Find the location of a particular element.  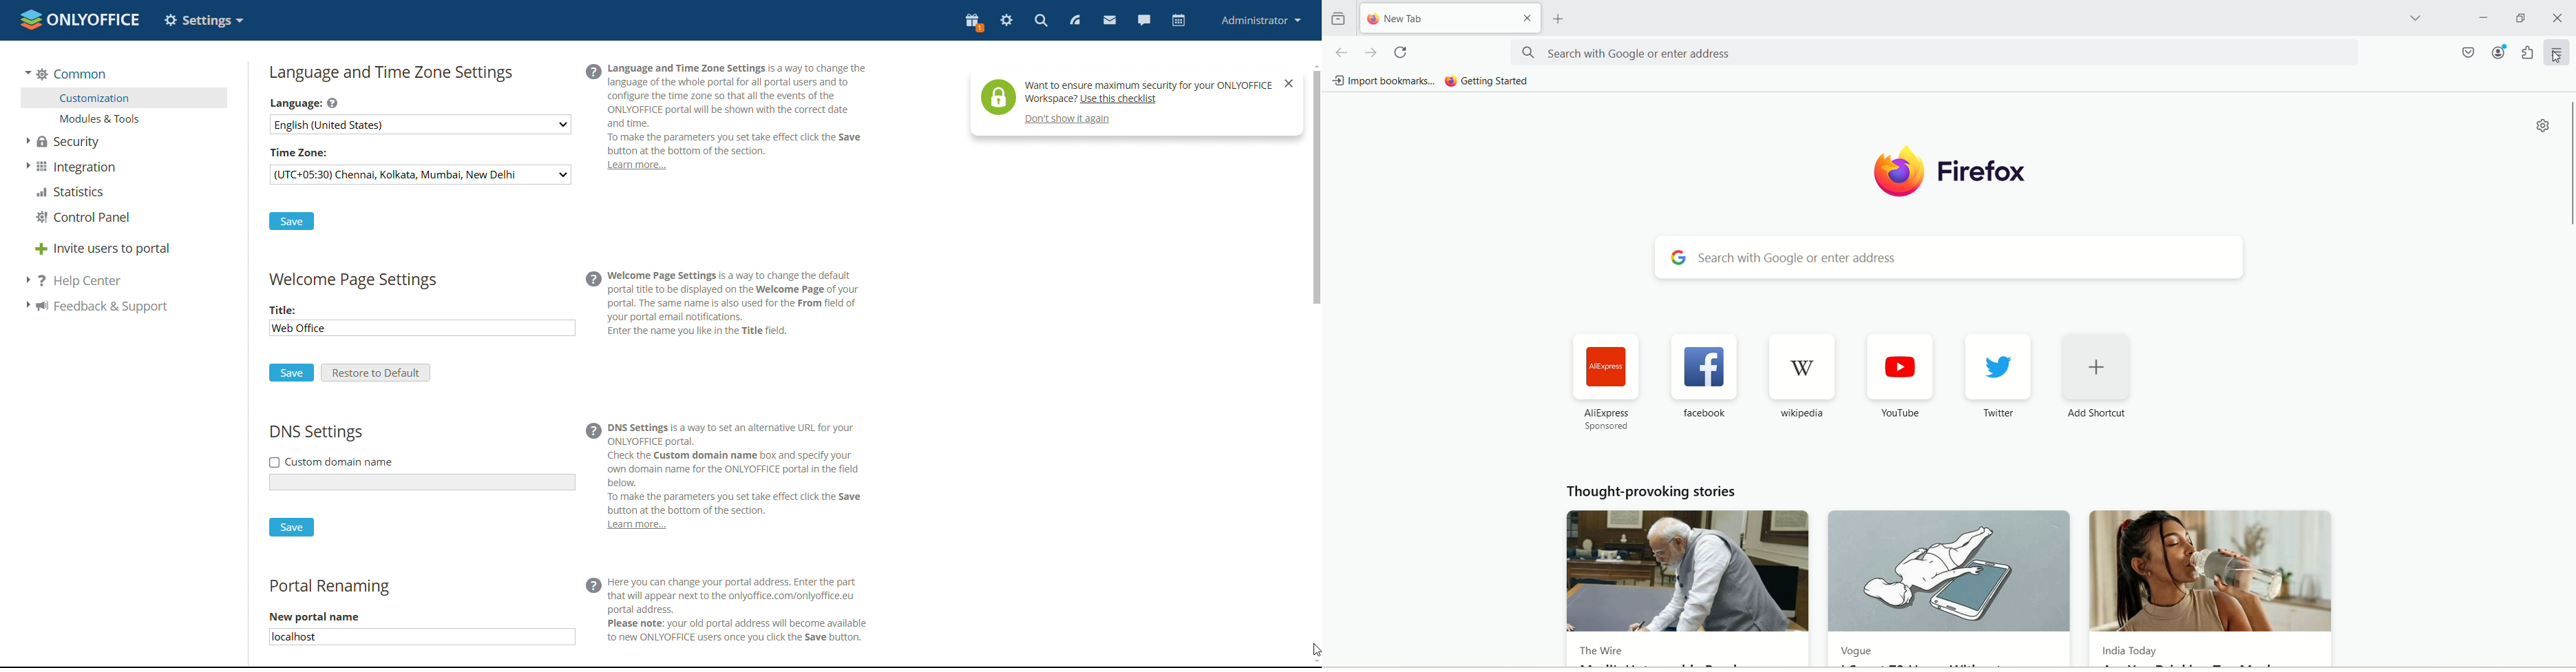

profile is located at coordinates (1258, 20).